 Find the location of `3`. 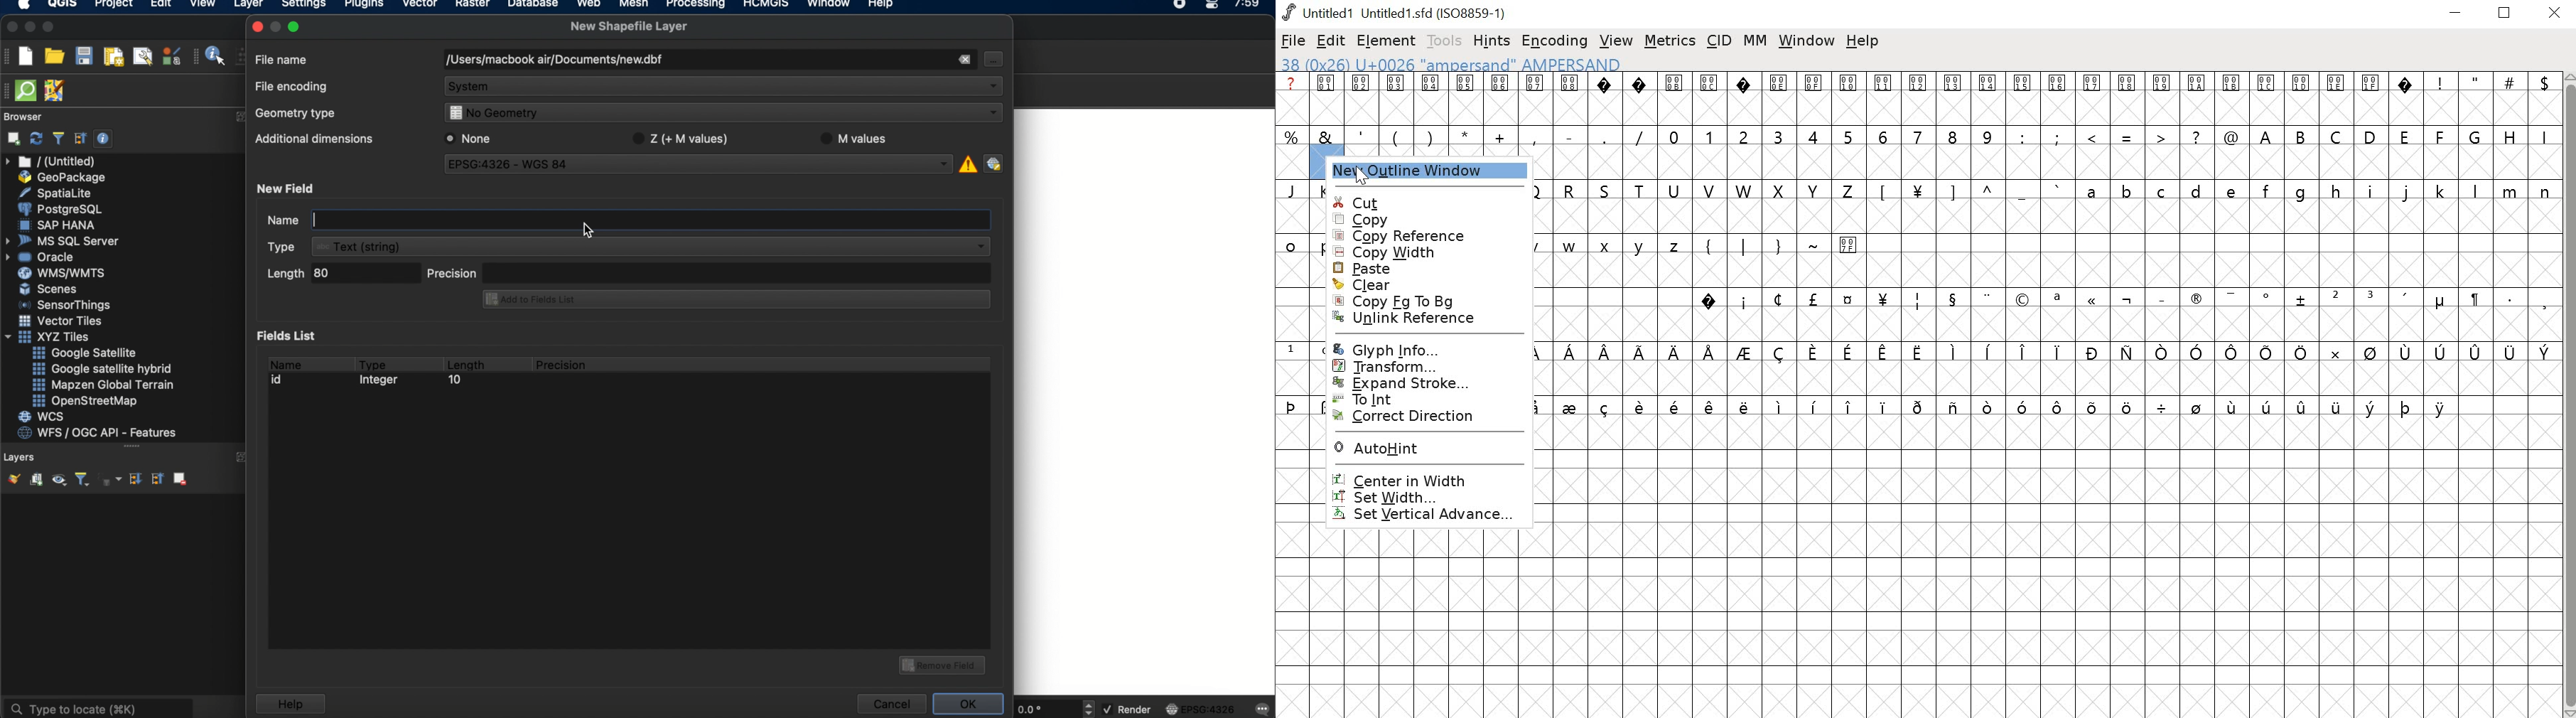

3 is located at coordinates (2372, 297).